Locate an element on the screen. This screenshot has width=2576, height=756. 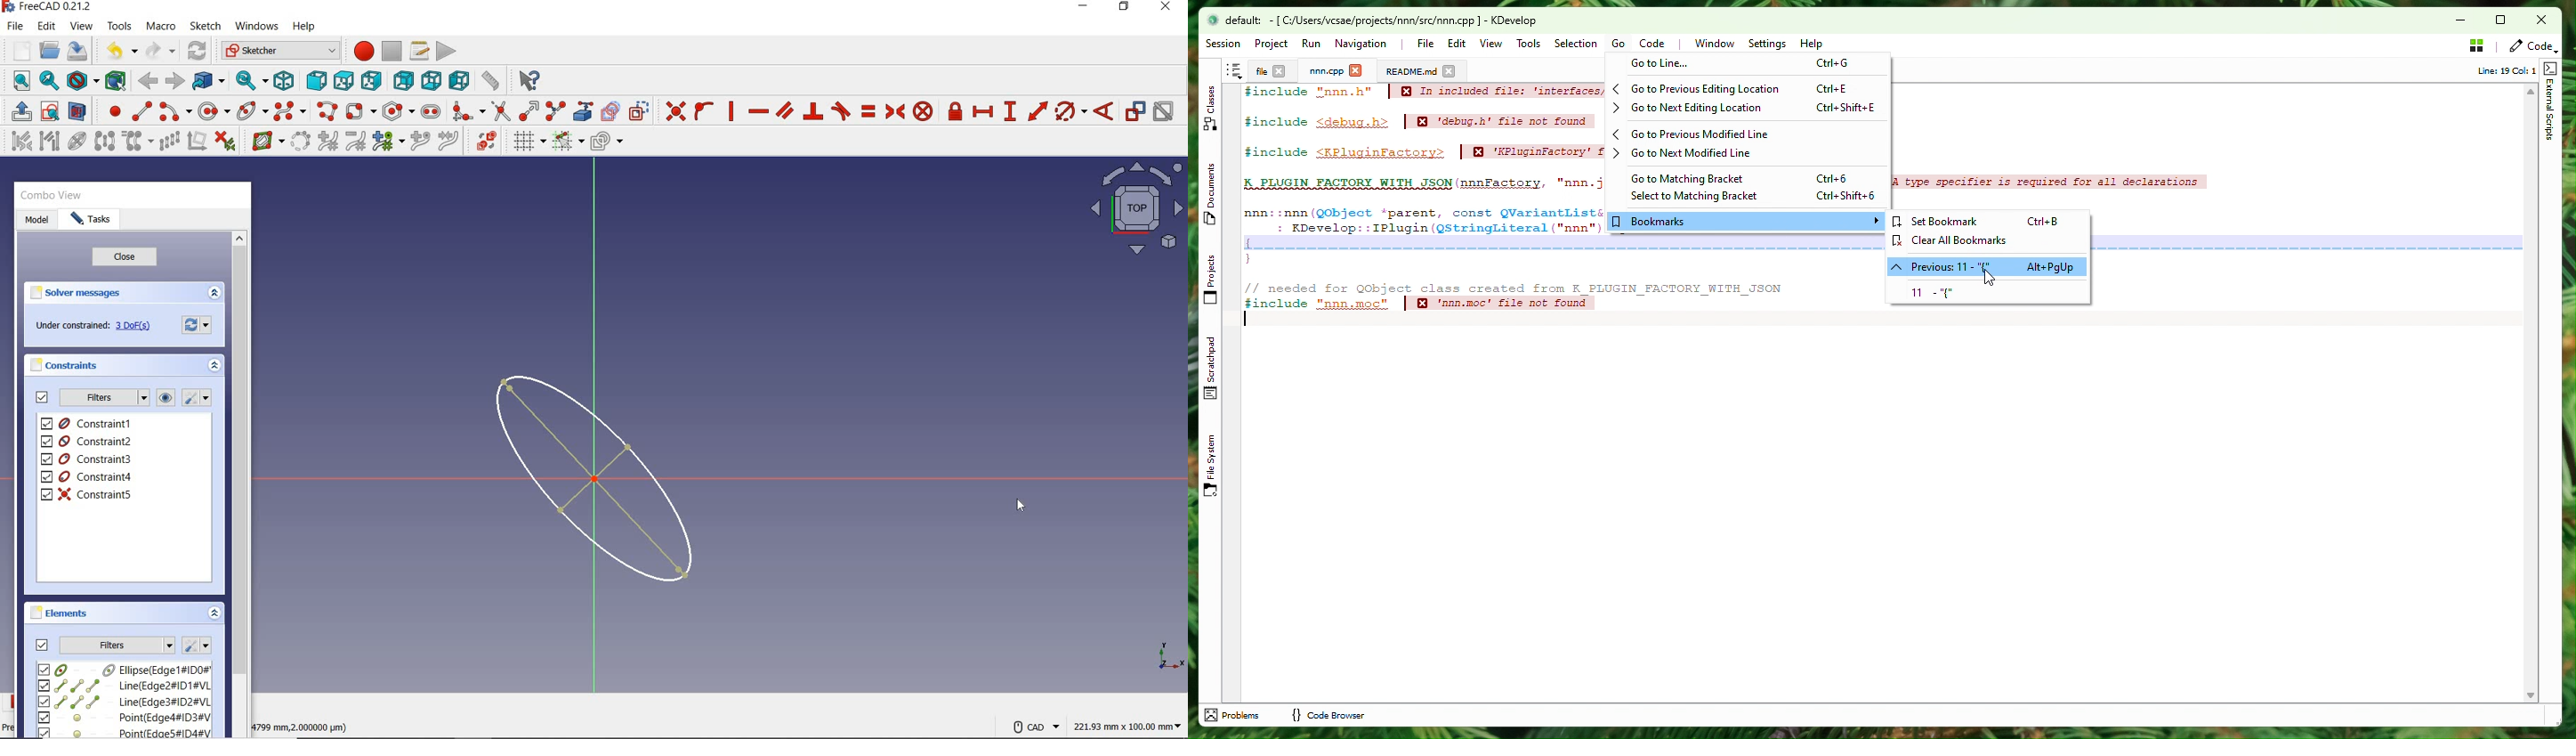
toggle driving/ reference constraint is located at coordinates (1136, 110).